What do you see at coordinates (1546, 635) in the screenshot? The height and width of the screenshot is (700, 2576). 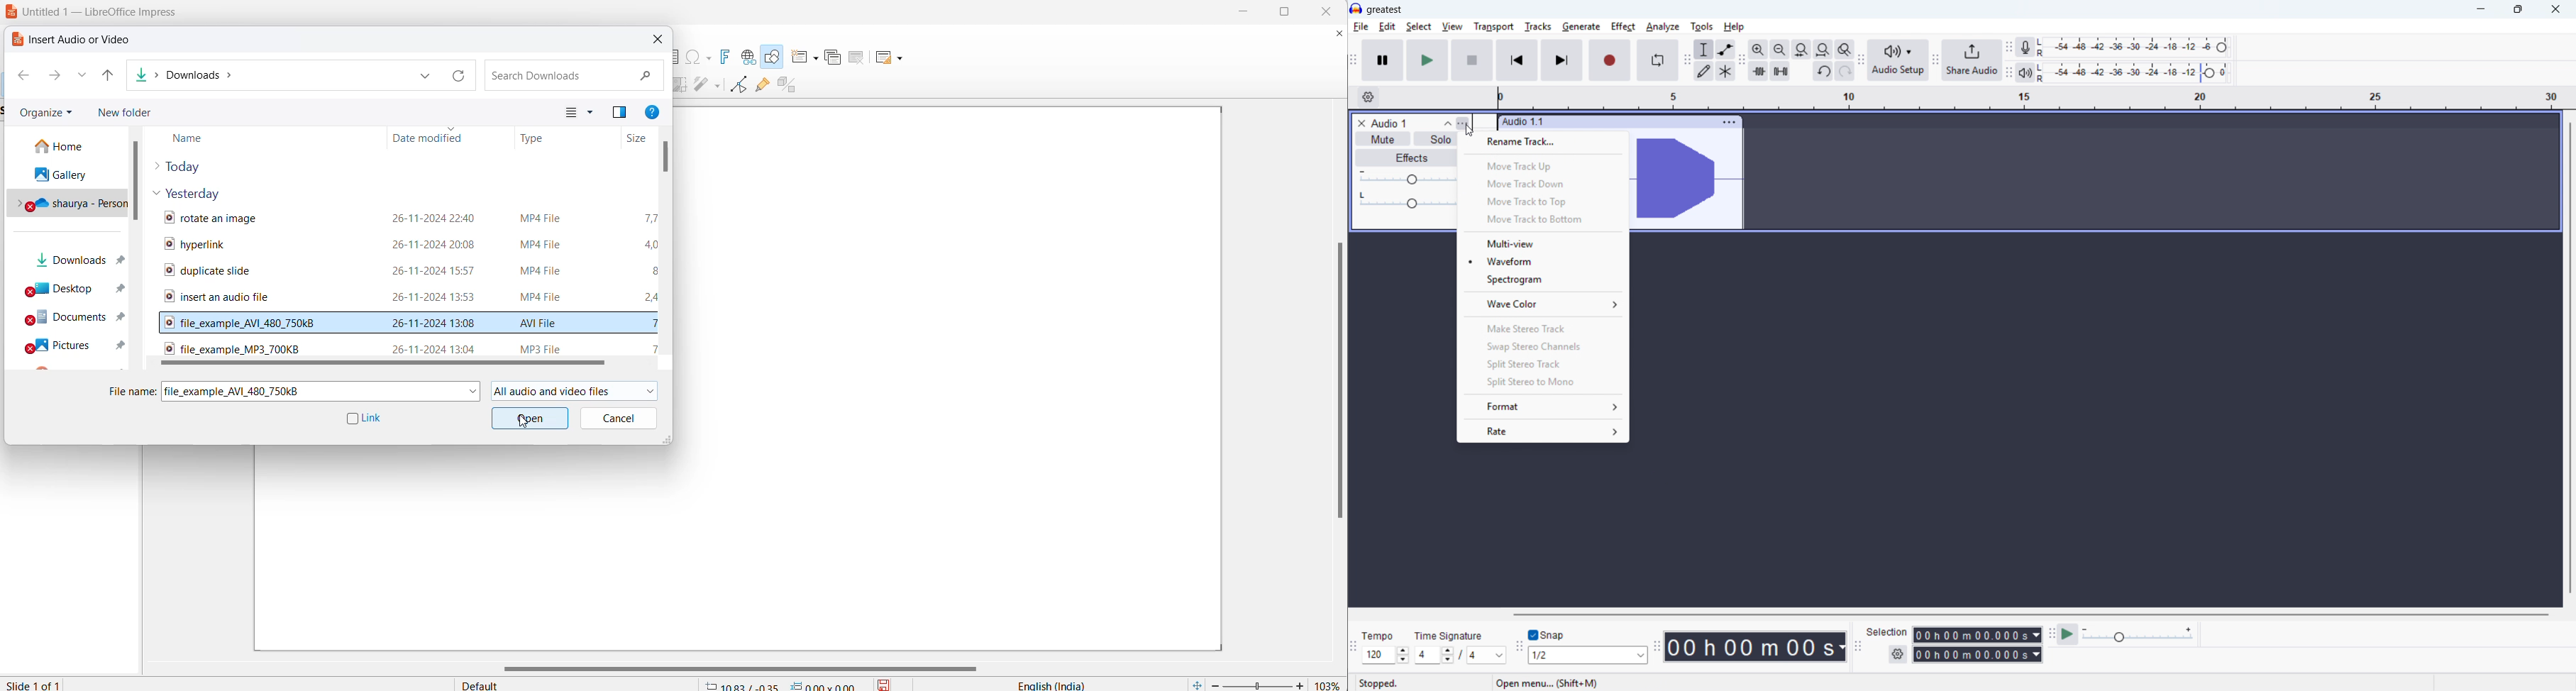 I see `Toggle snap ` at bounding box center [1546, 635].